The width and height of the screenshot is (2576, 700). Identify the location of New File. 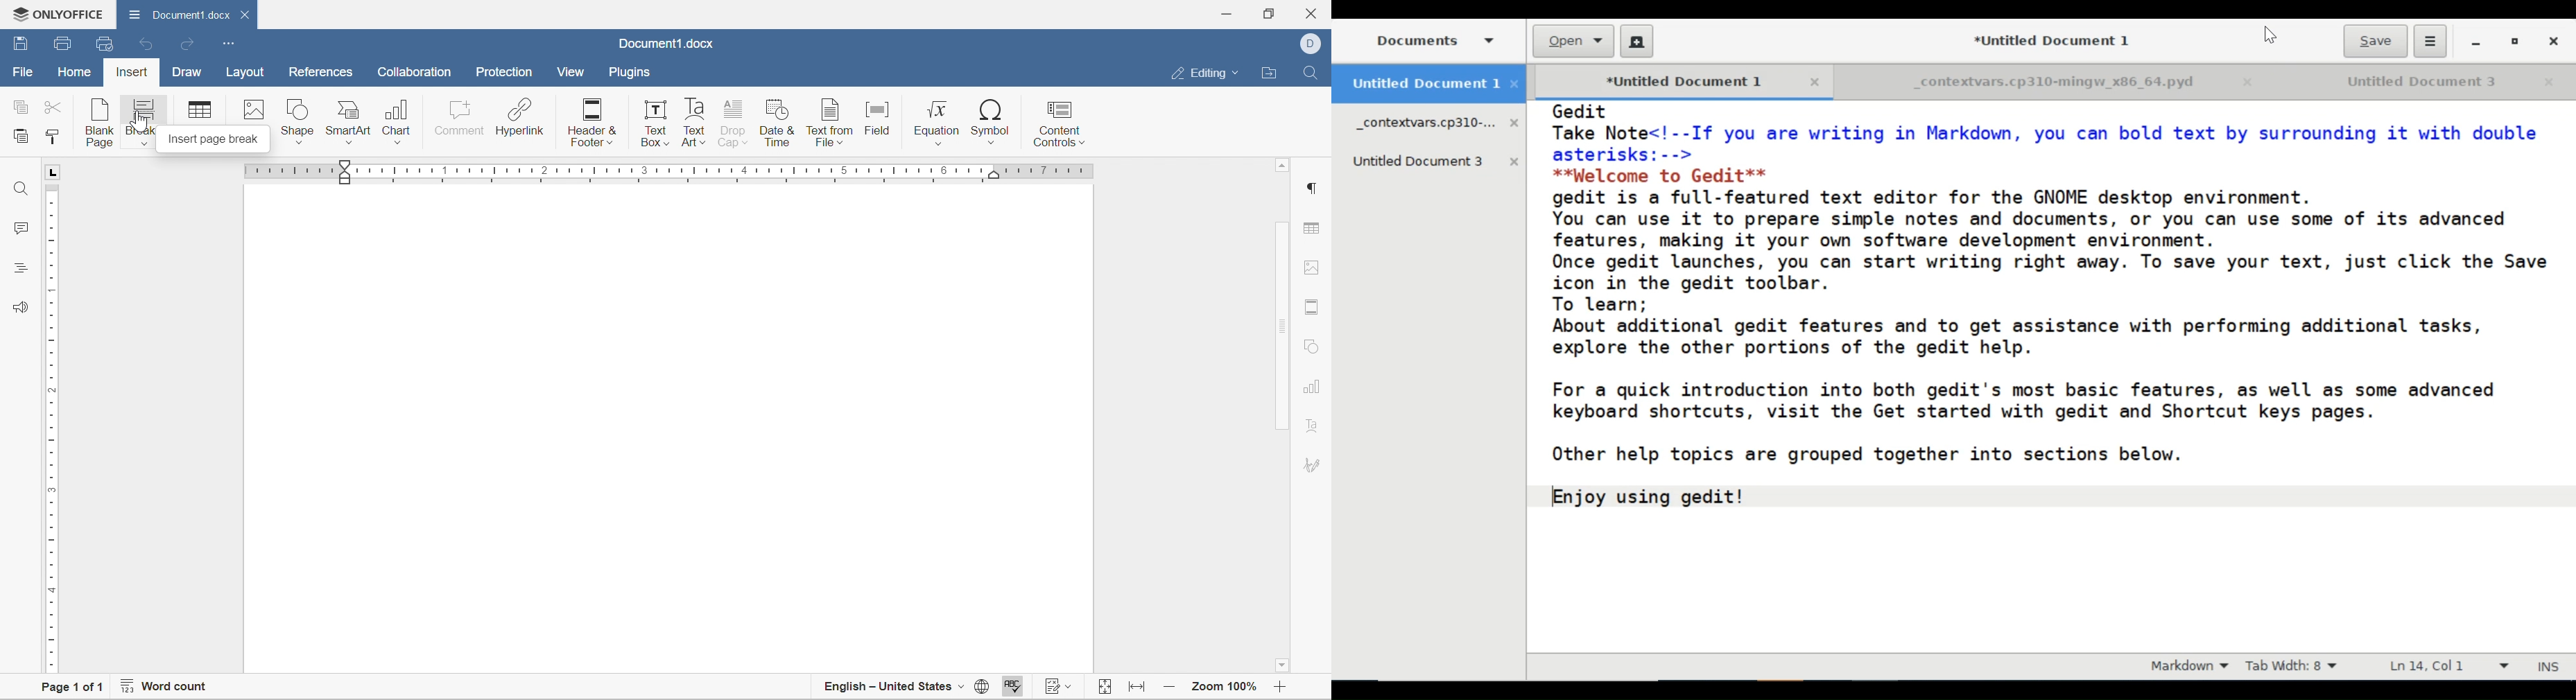
(1636, 41).